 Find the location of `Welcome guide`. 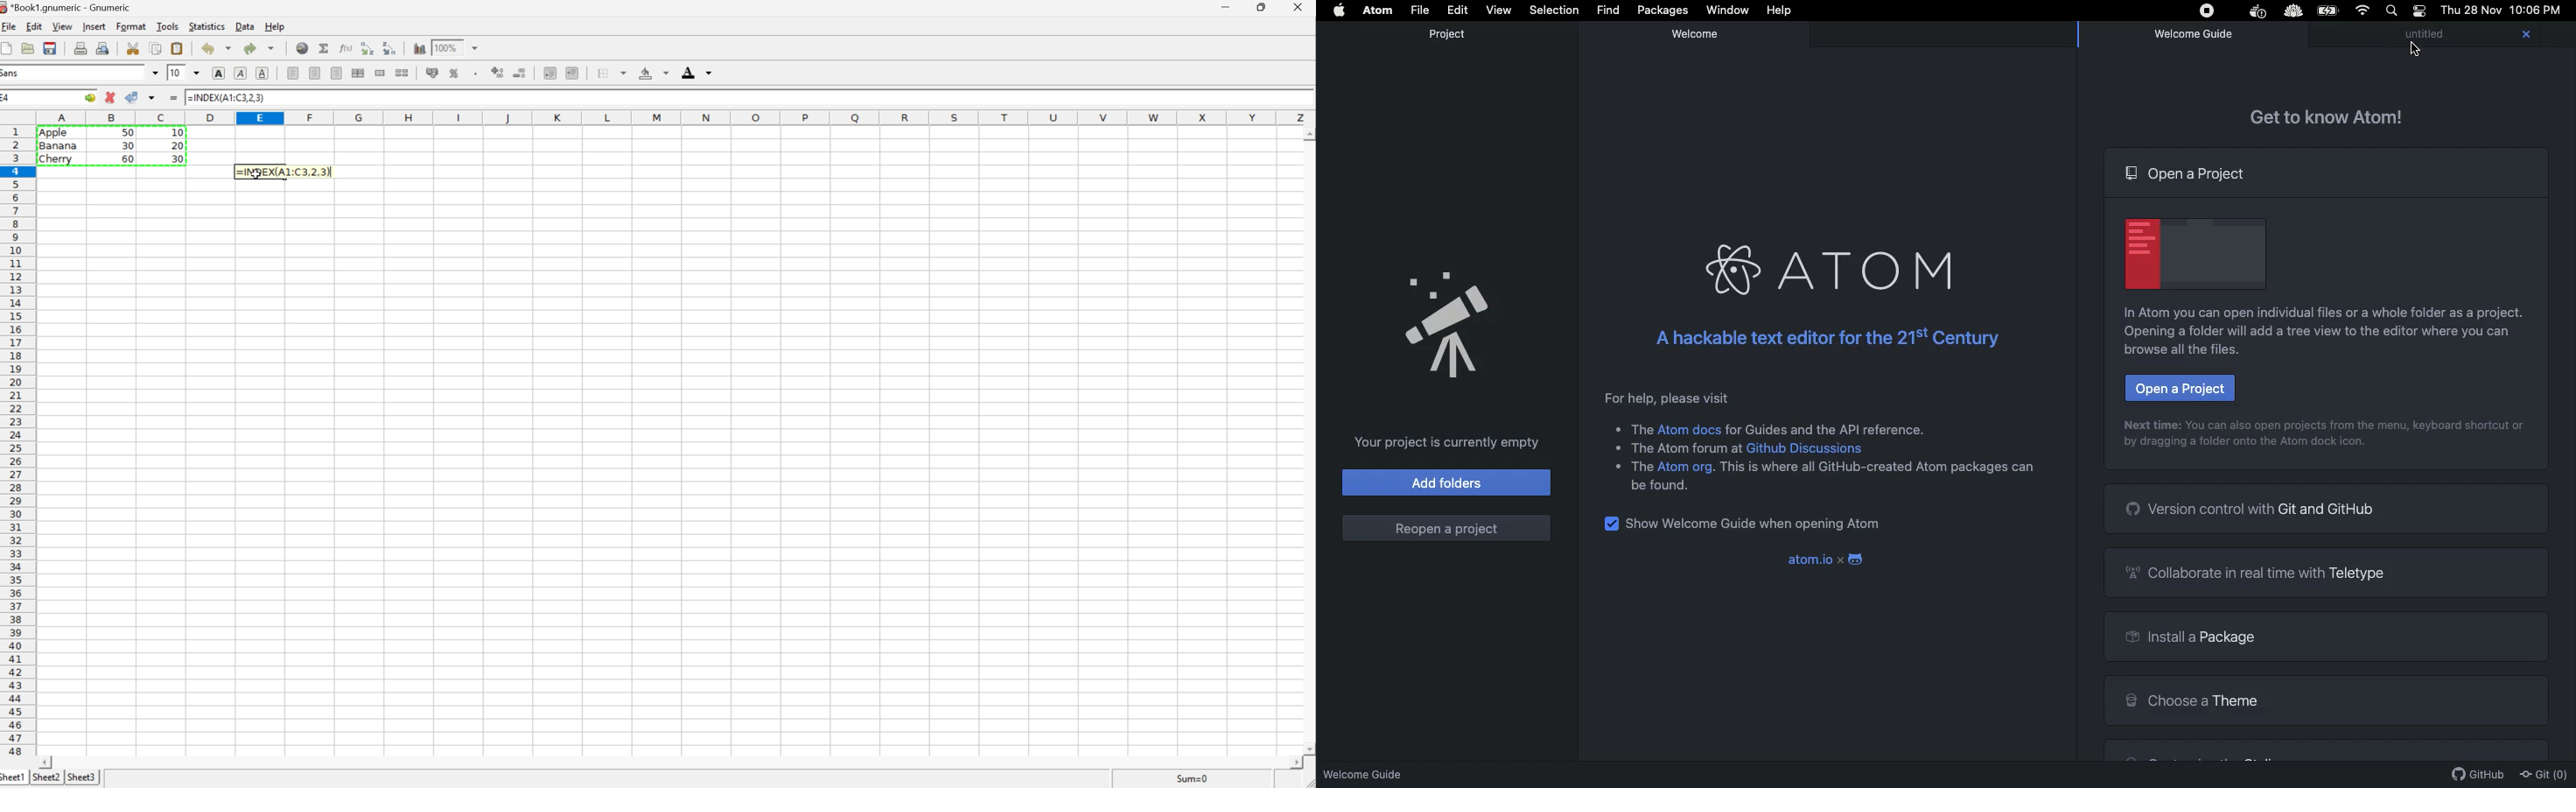

Welcome guide is located at coordinates (2194, 36).